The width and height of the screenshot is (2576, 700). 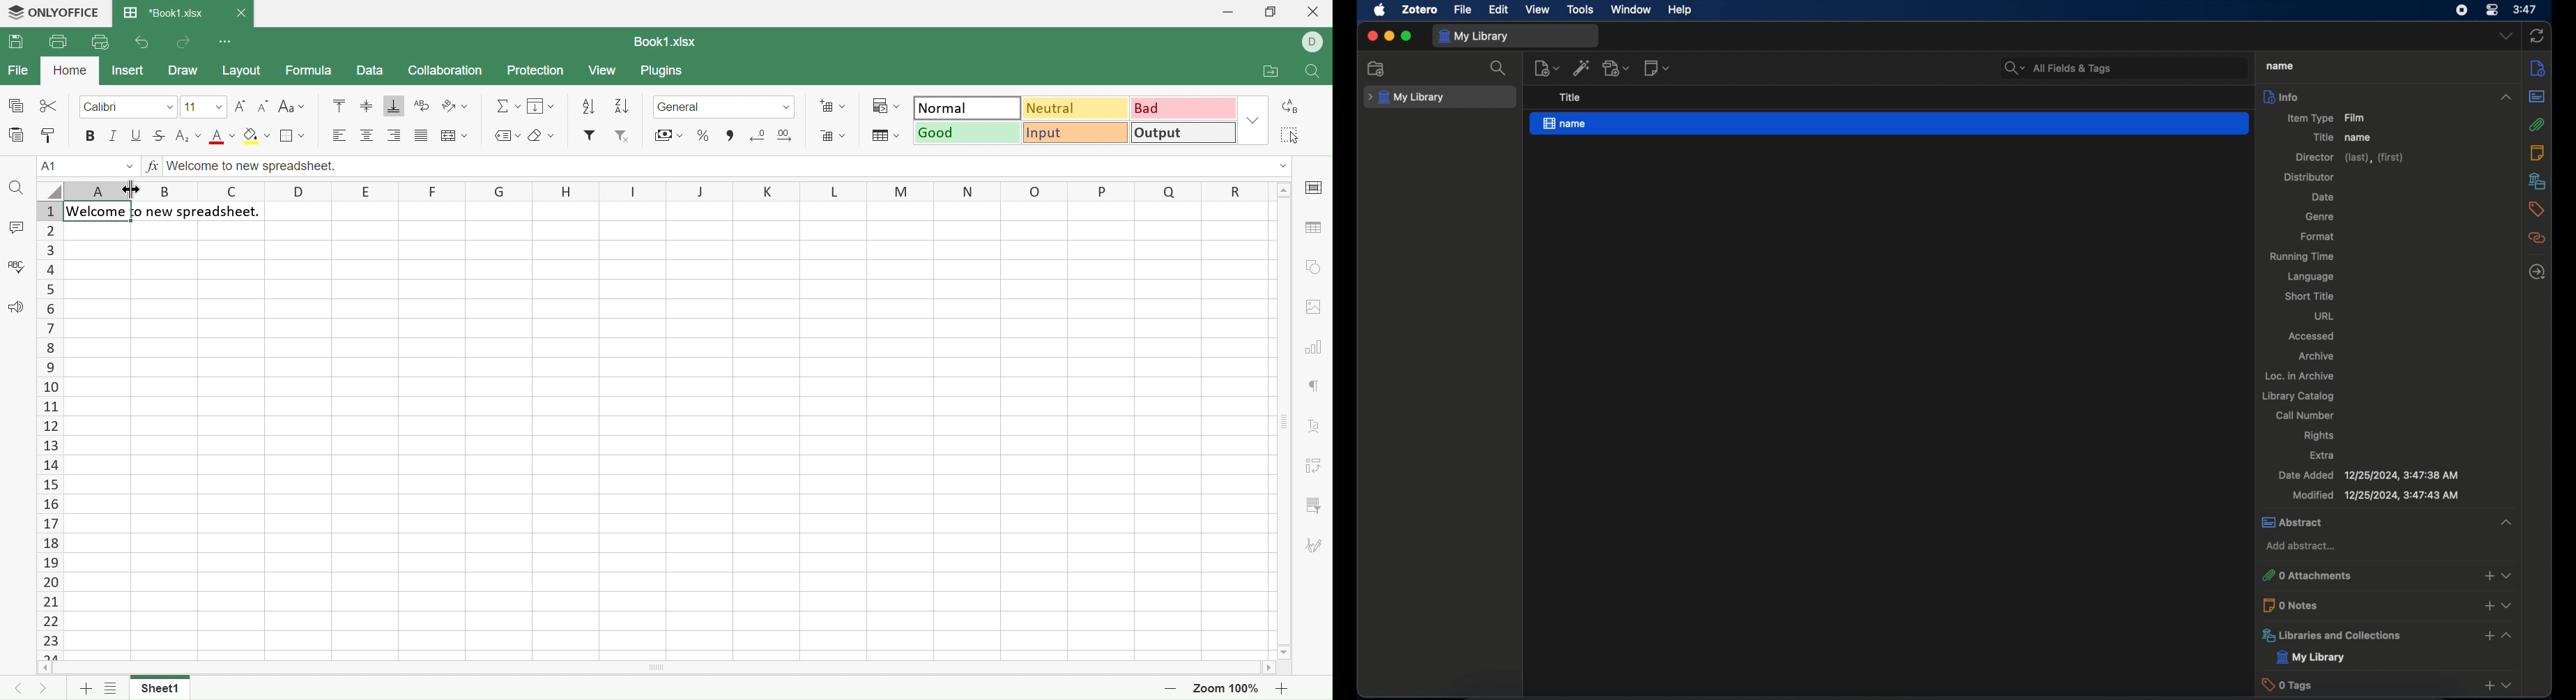 What do you see at coordinates (2325, 316) in the screenshot?
I see `url` at bounding box center [2325, 316].